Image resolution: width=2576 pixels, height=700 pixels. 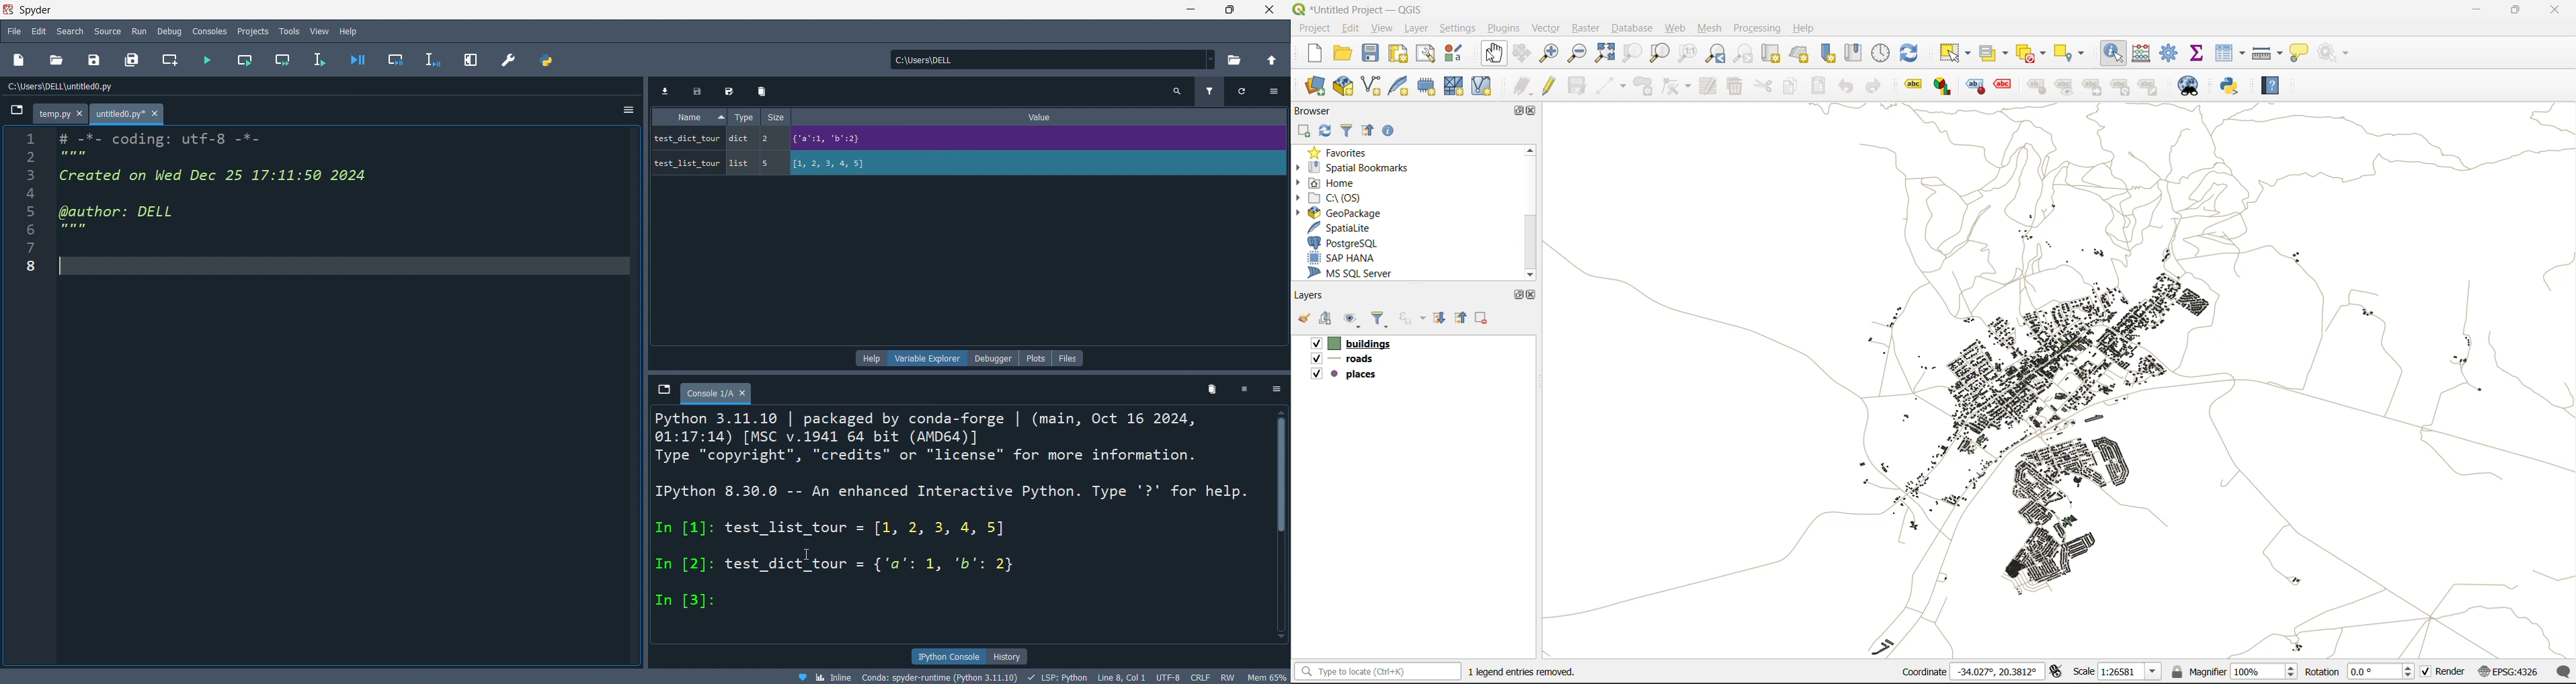 What do you see at coordinates (876, 119) in the screenshot?
I see `Name « Type Size Value` at bounding box center [876, 119].